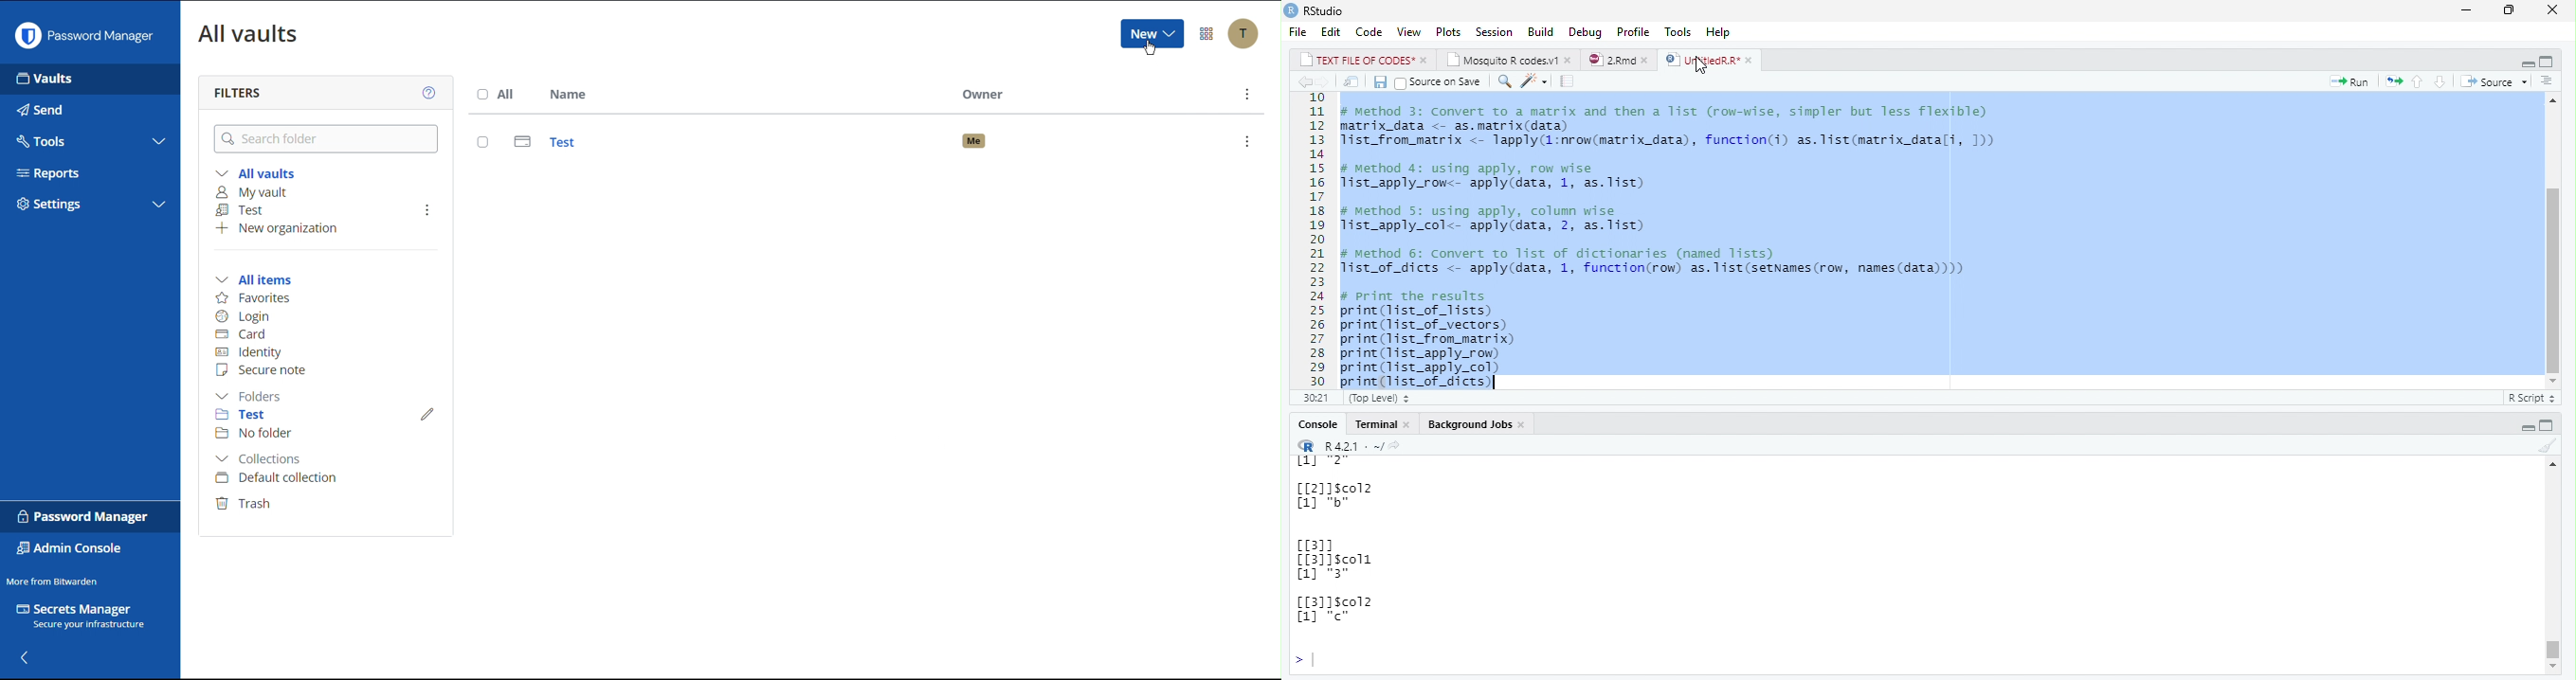 The width and height of the screenshot is (2576, 700). I want to click on Go to next location, so click(1323, 82).